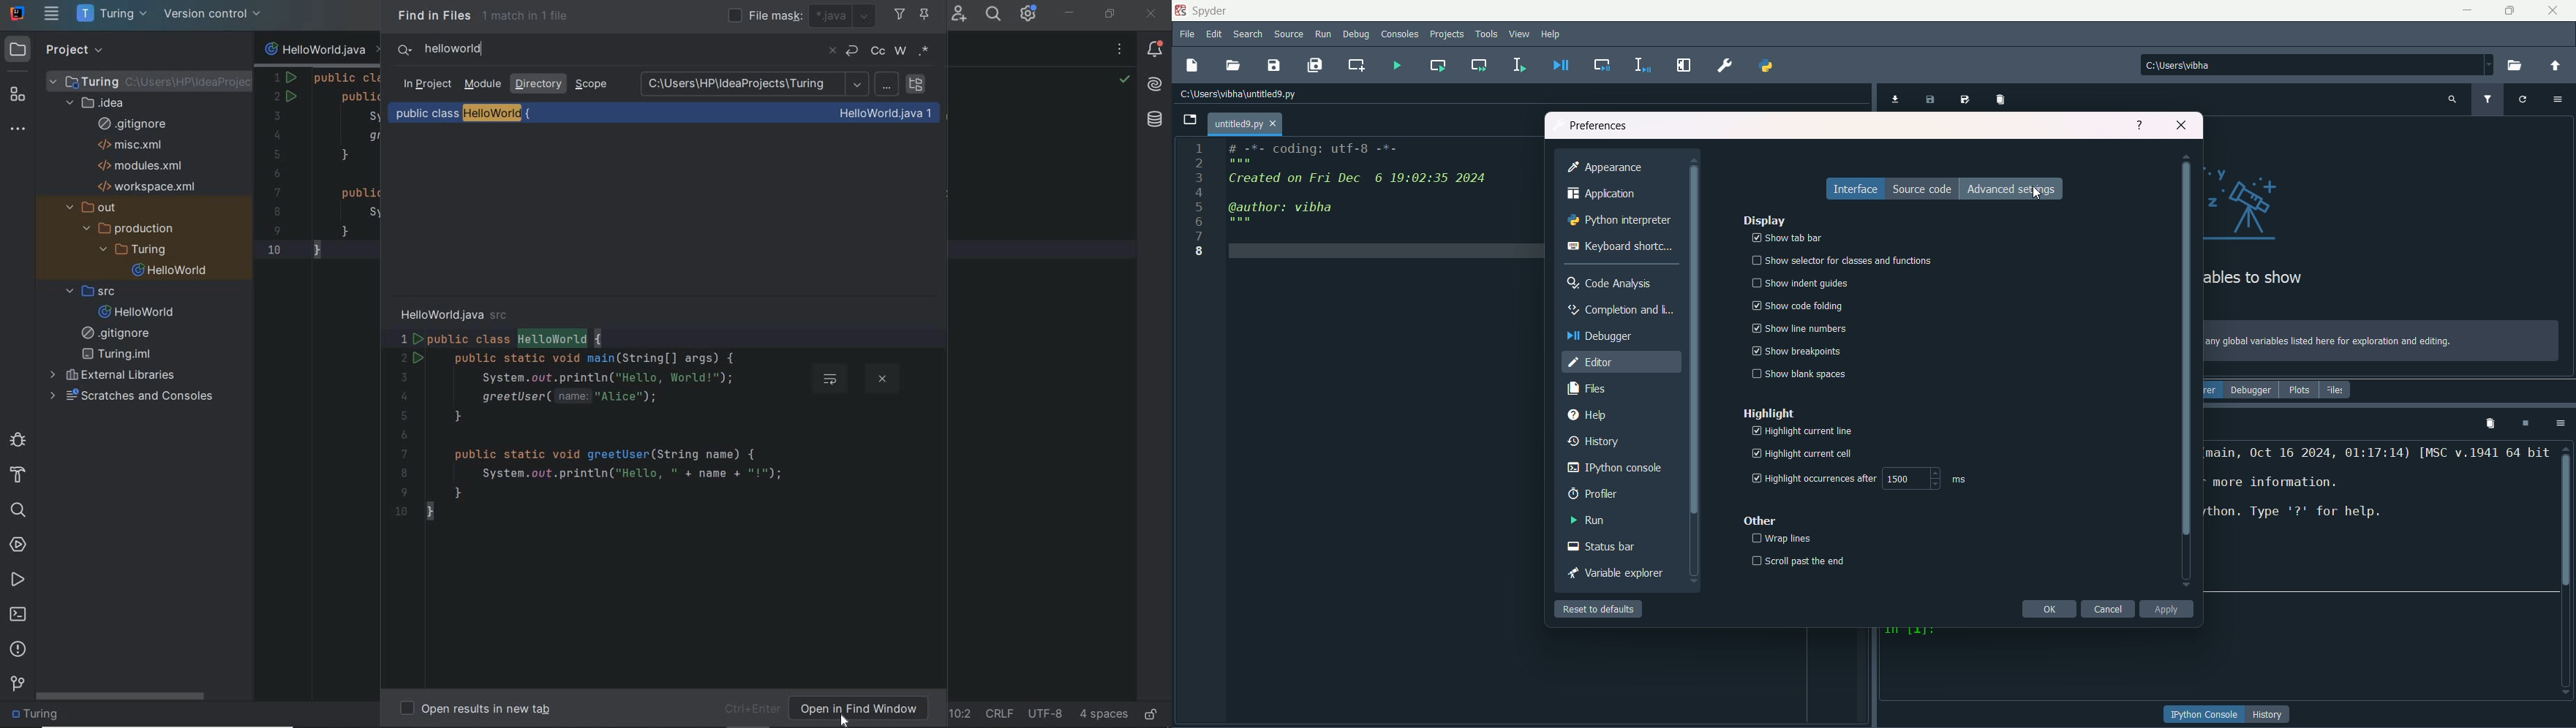 This screenshot has height=728, width=2576. What do you see at coordinates (2487, 99) in the screenshot?
I see `filter variable` at bounding box center [2487, 99].